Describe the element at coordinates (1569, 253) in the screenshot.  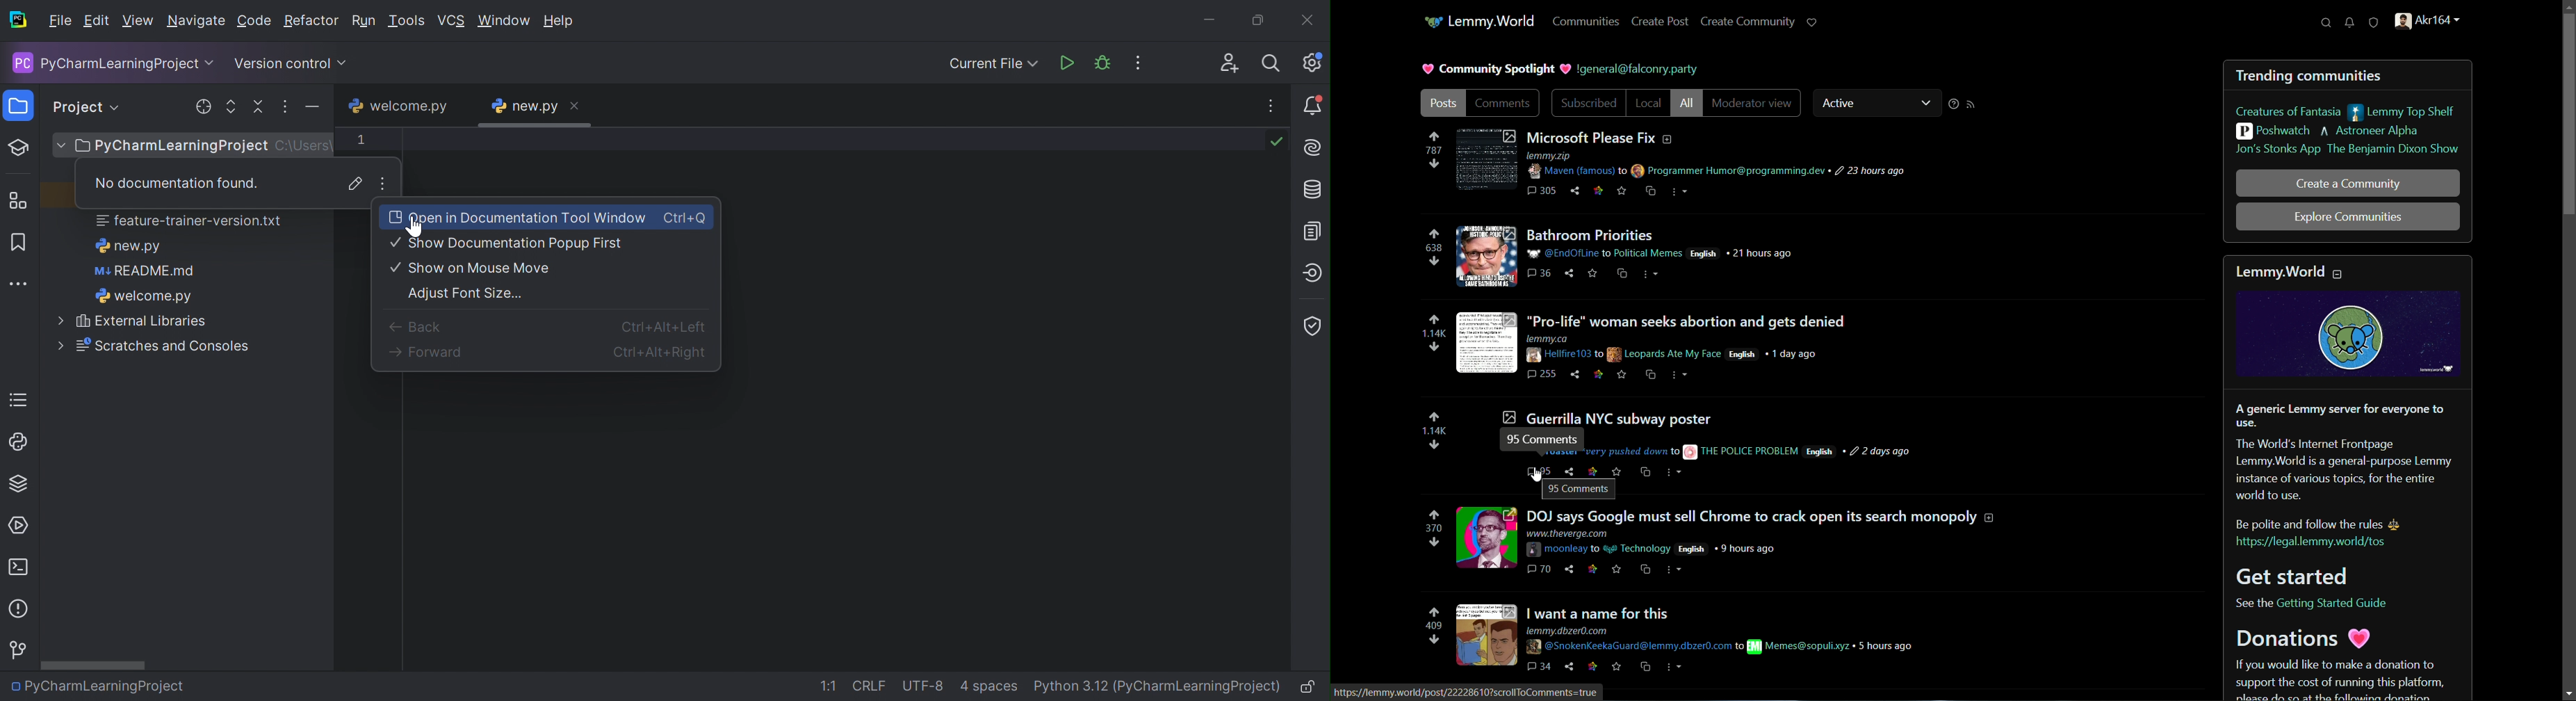
I see `@EndOfline to` at that location.